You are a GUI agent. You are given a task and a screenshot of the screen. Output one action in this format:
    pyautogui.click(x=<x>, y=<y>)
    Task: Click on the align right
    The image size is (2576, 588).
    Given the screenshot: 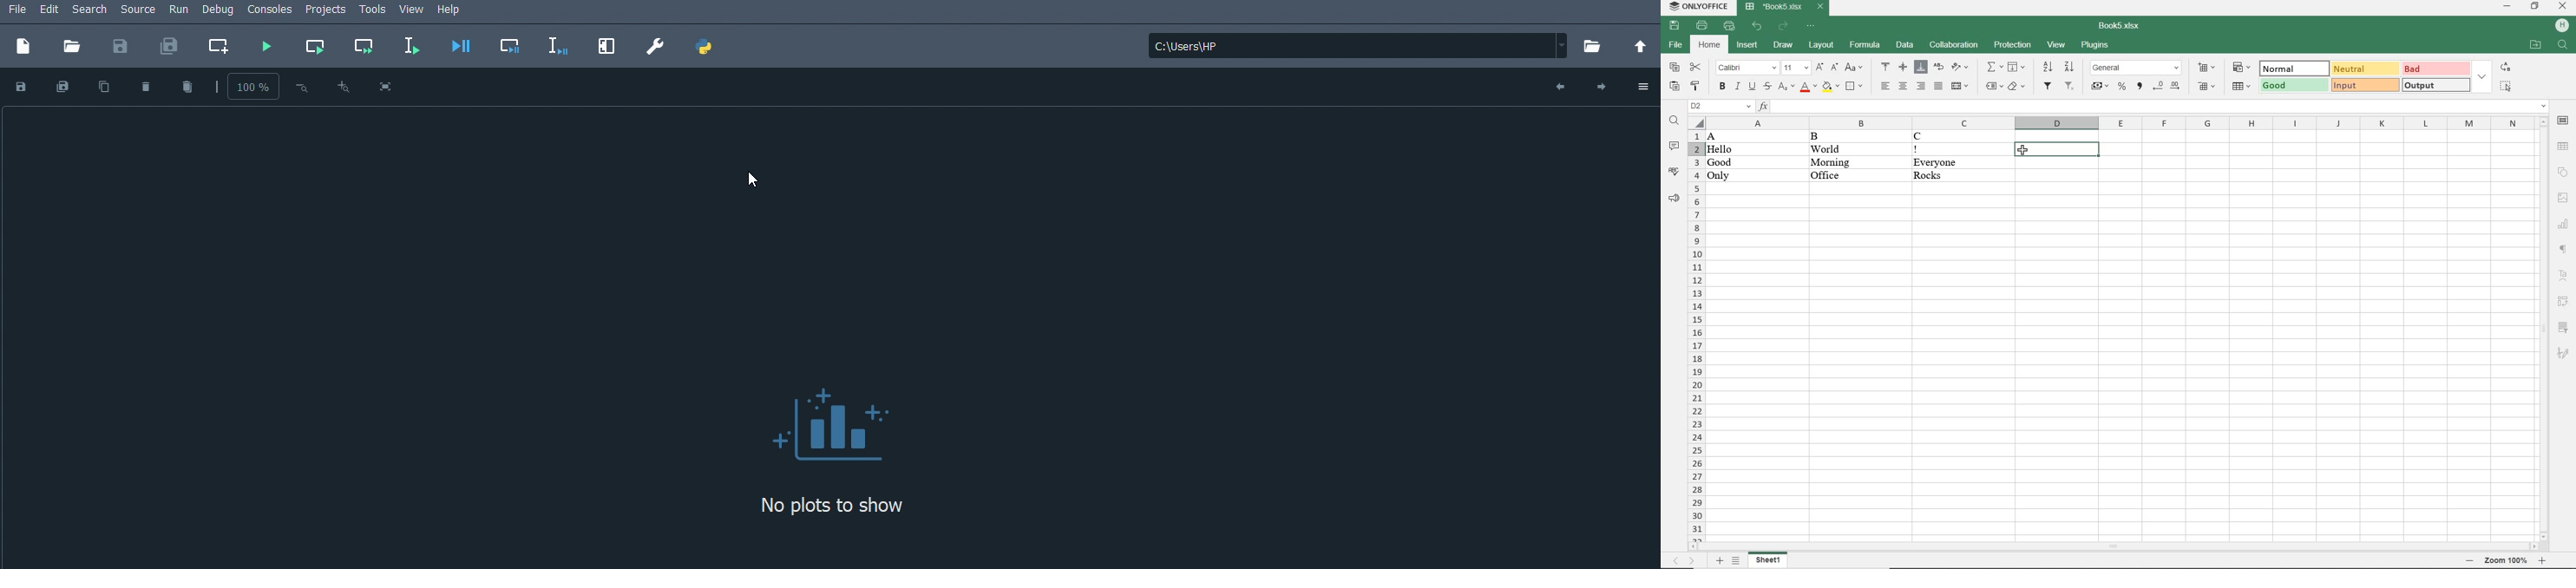 What is the action you would take?
    pyautogui.click(x=1921, y=87)
    